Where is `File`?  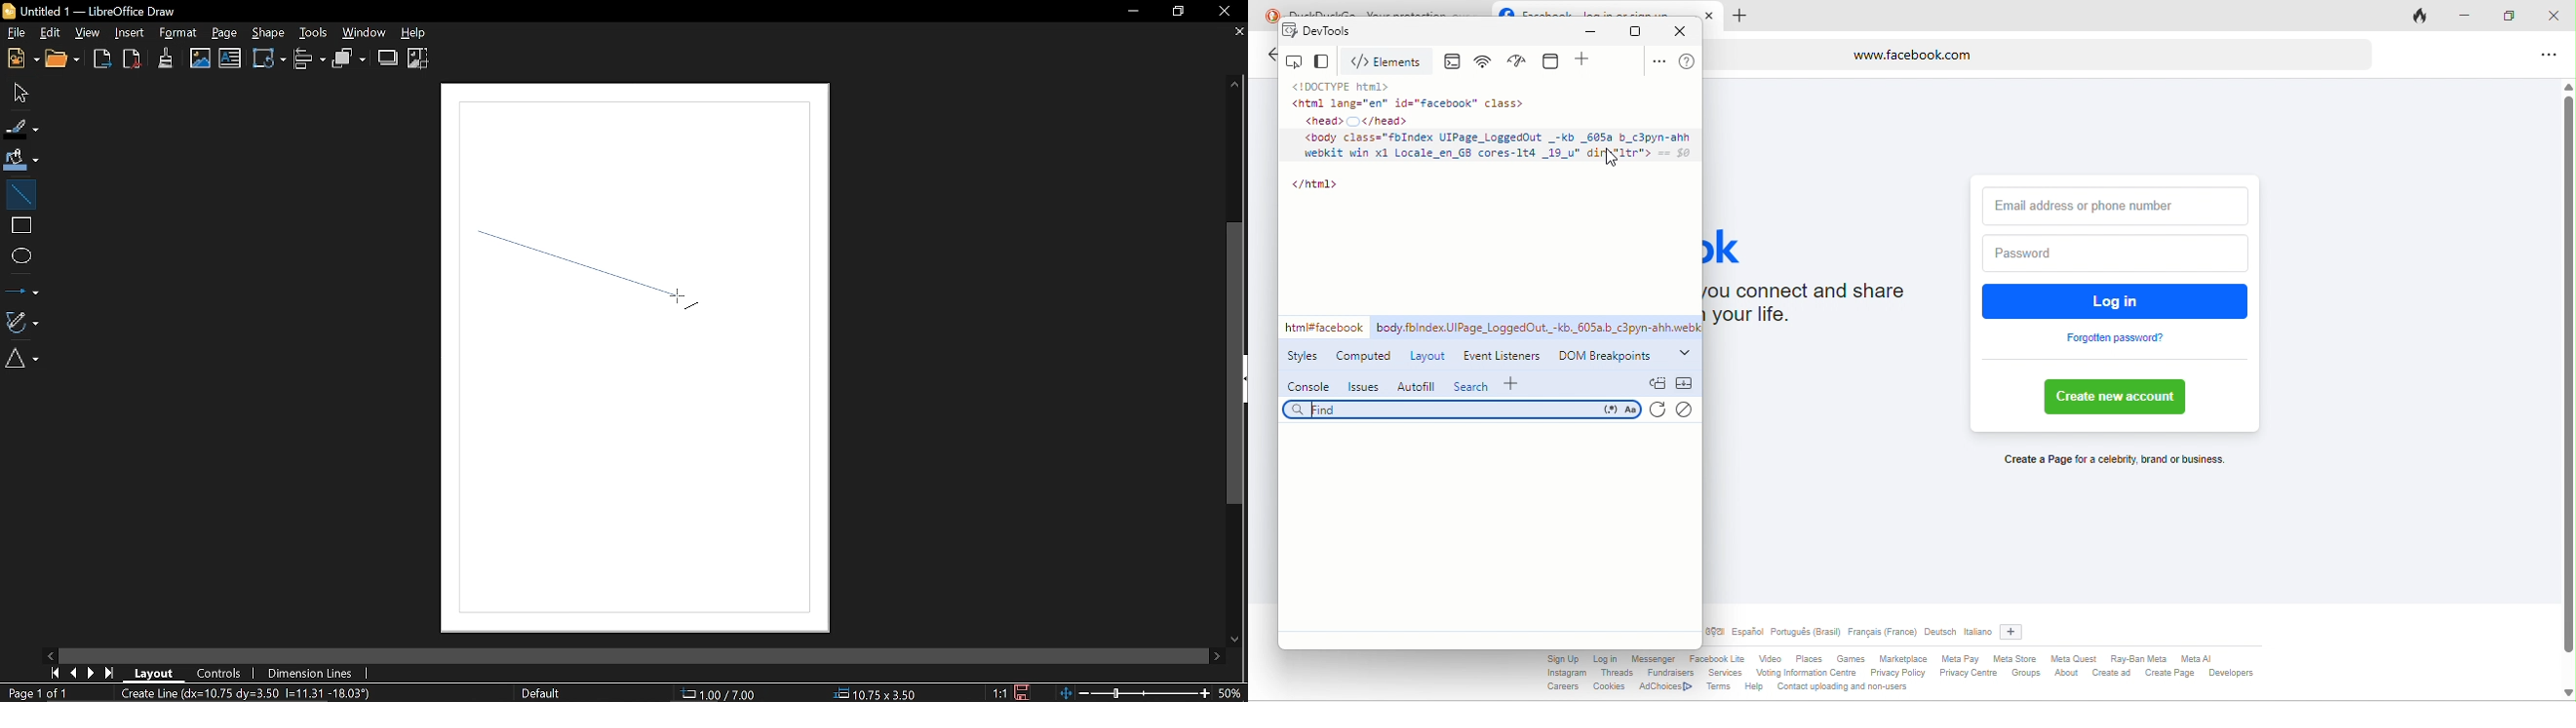 File is located at coordinates (16, 32).